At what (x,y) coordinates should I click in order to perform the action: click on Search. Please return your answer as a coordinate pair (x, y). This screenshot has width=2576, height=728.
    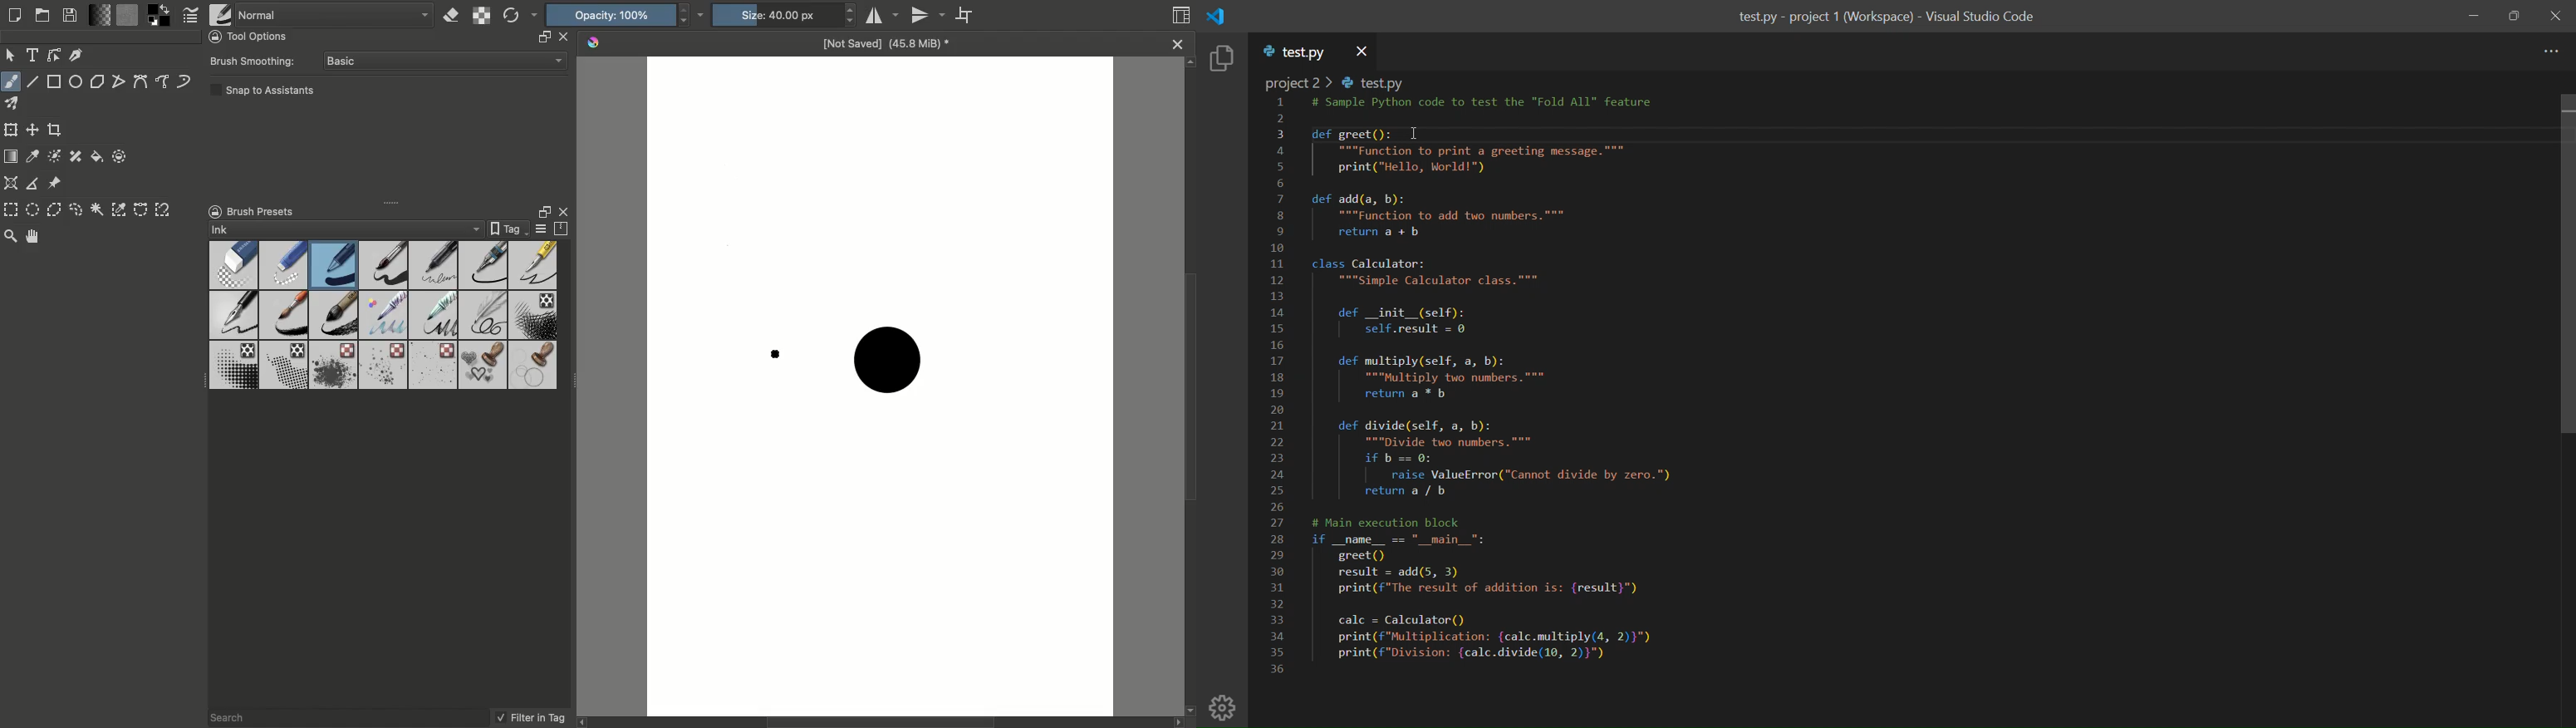
    Looking at the image, I should click on (236, 716).